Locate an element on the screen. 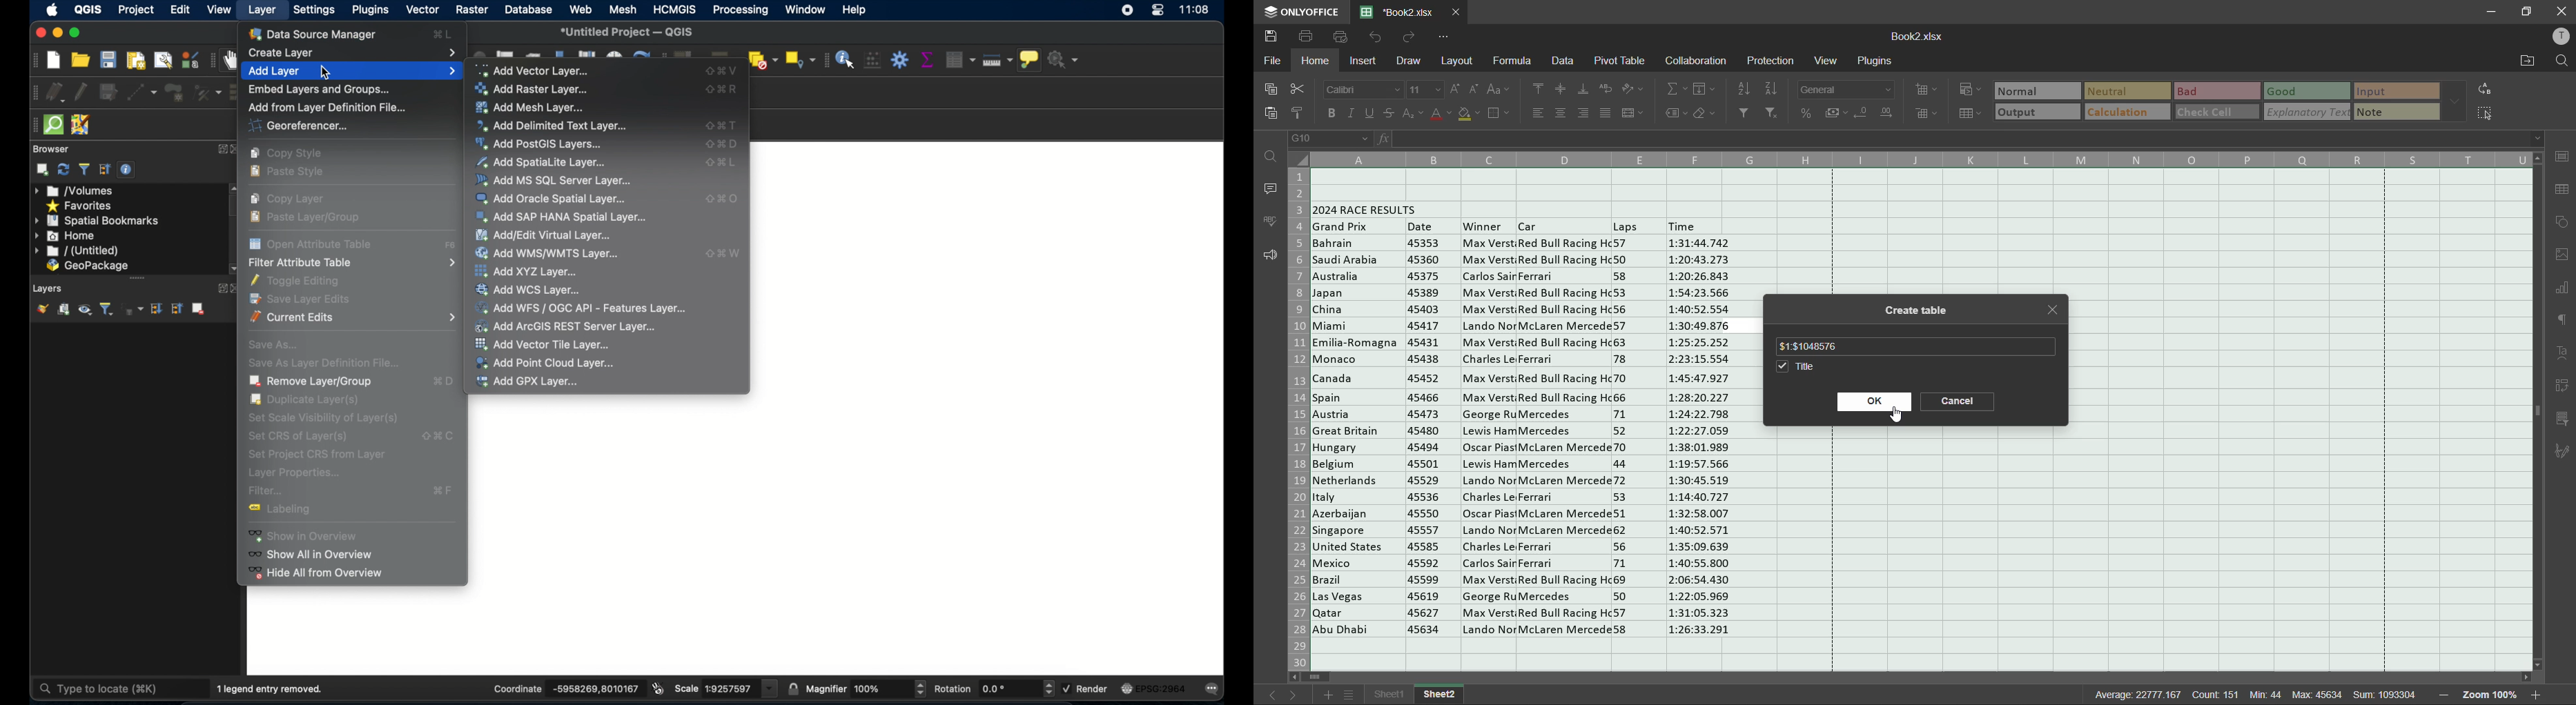 Image resolution: width=2576 pixels, height=728 pixels. filter is located at coordinates (267, 492).